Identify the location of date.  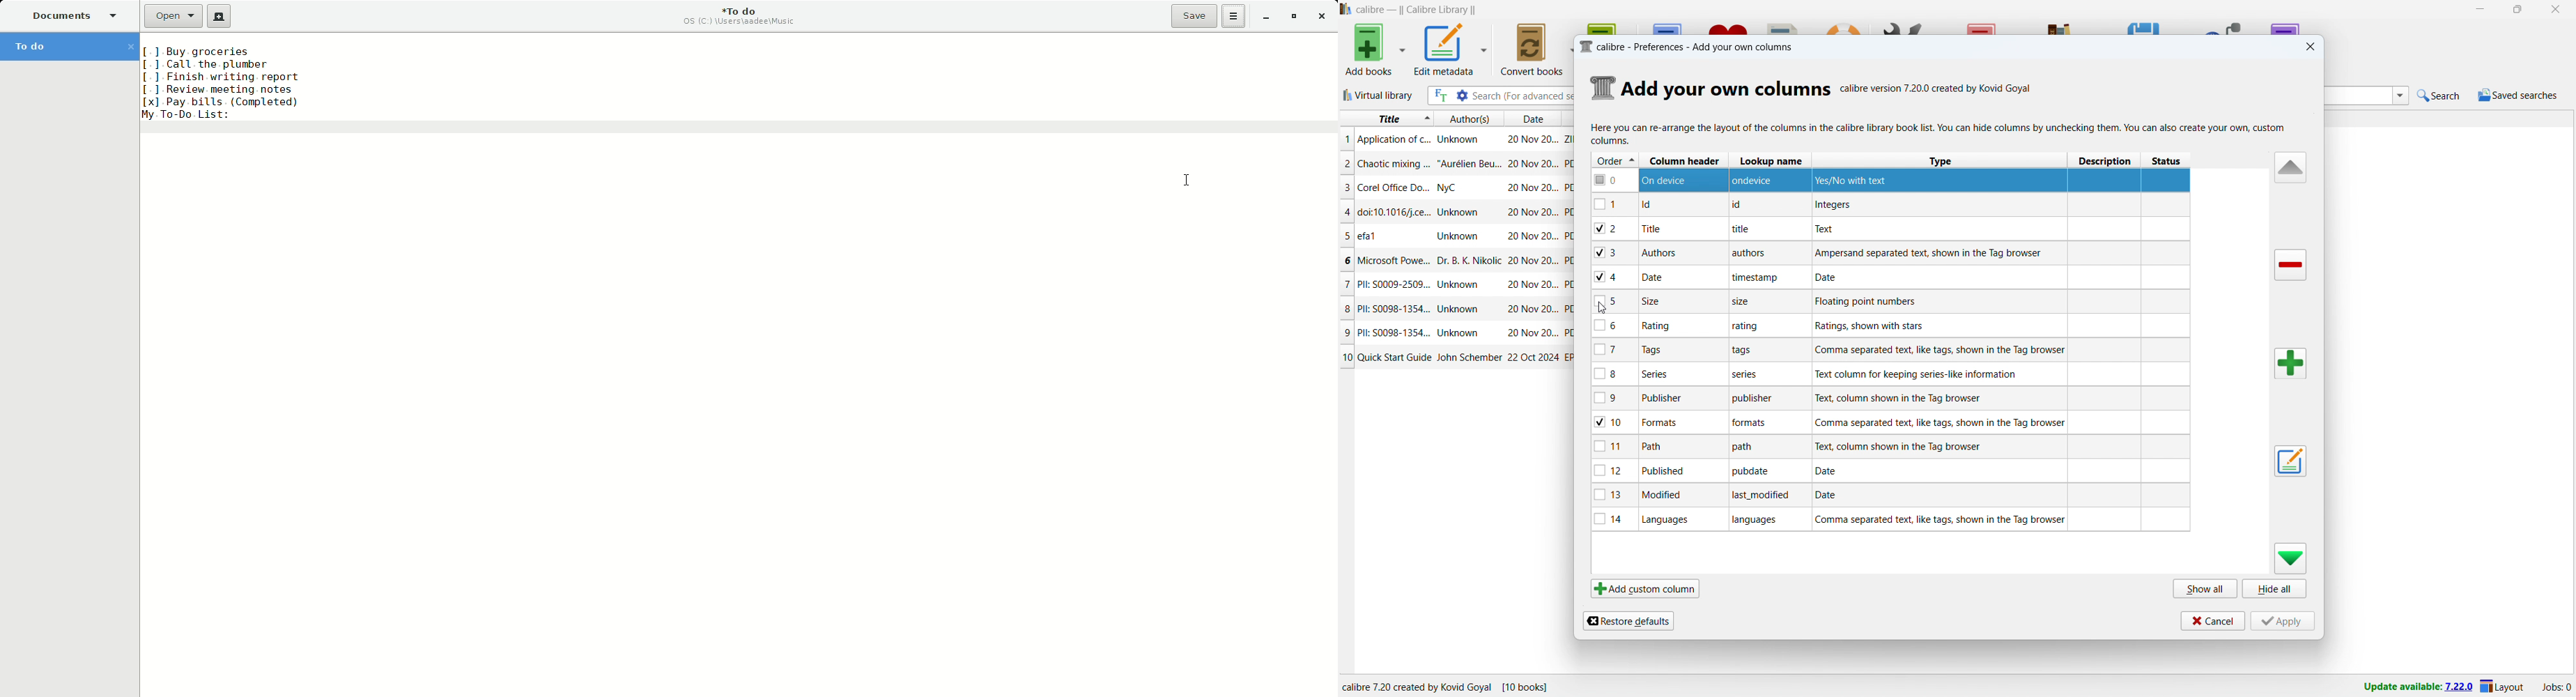
(1533, 309).